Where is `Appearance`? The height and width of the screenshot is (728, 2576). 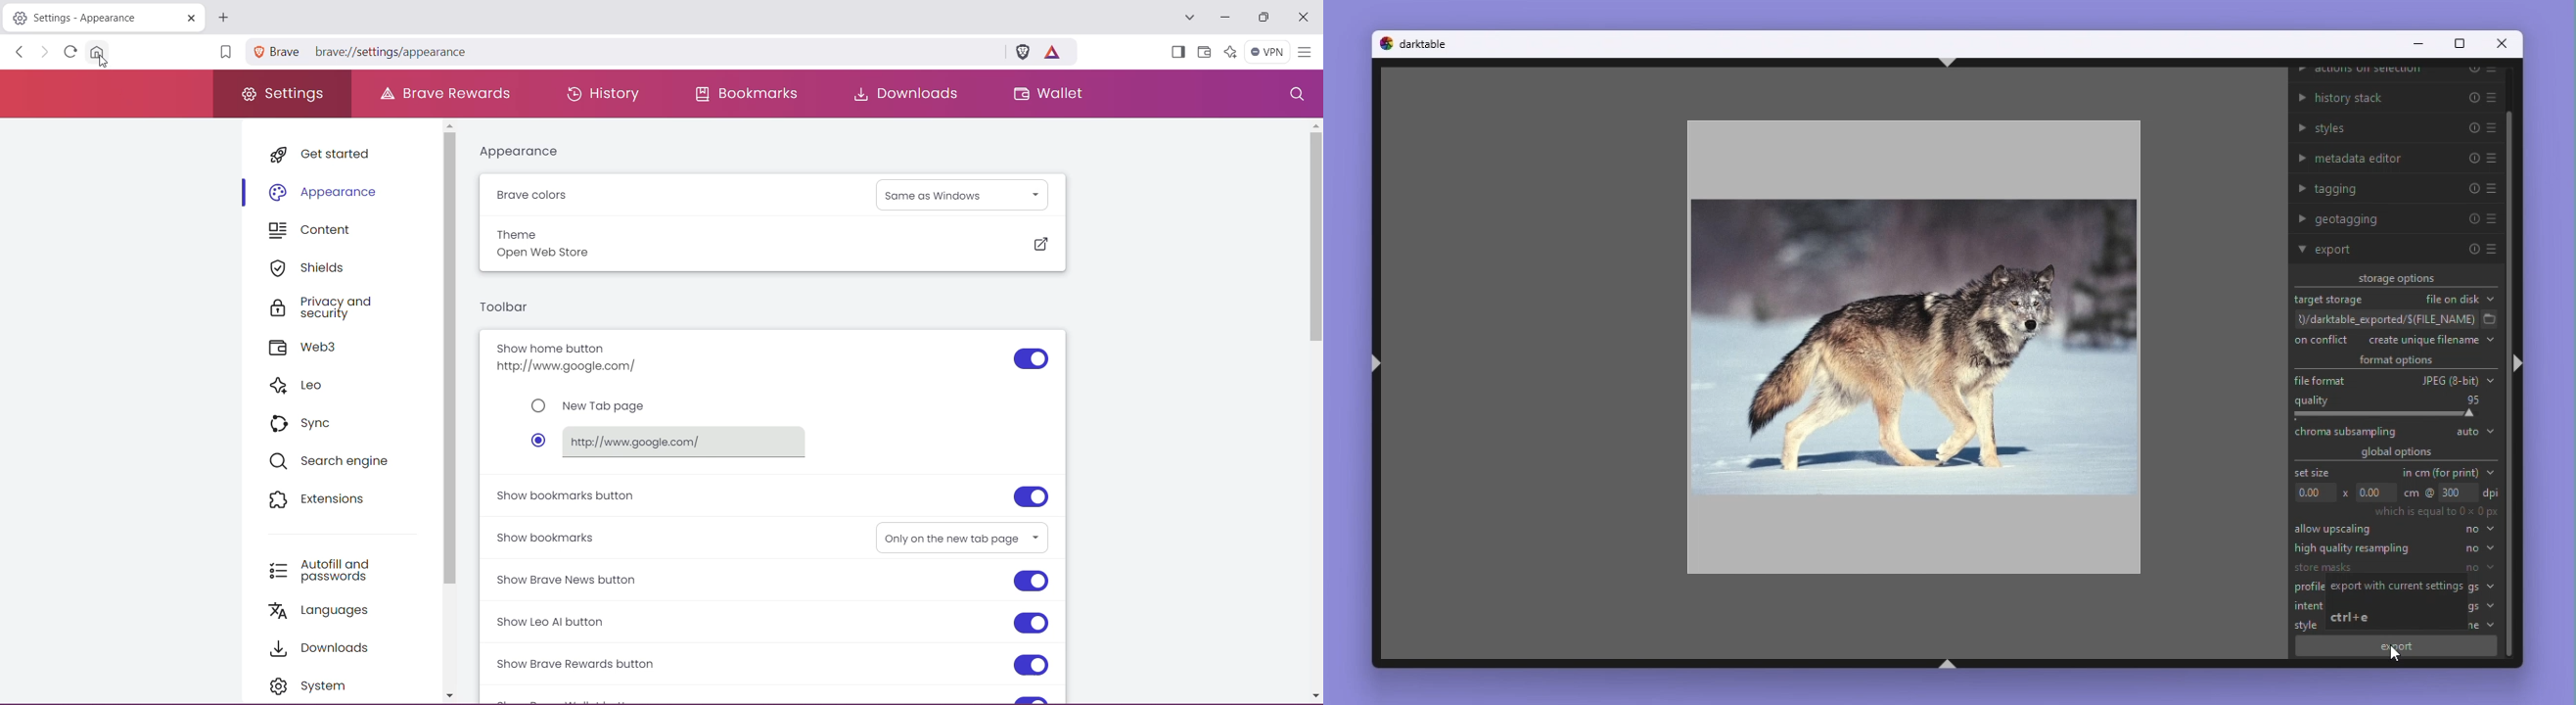 Appearance is located at coordinates (527, 152).